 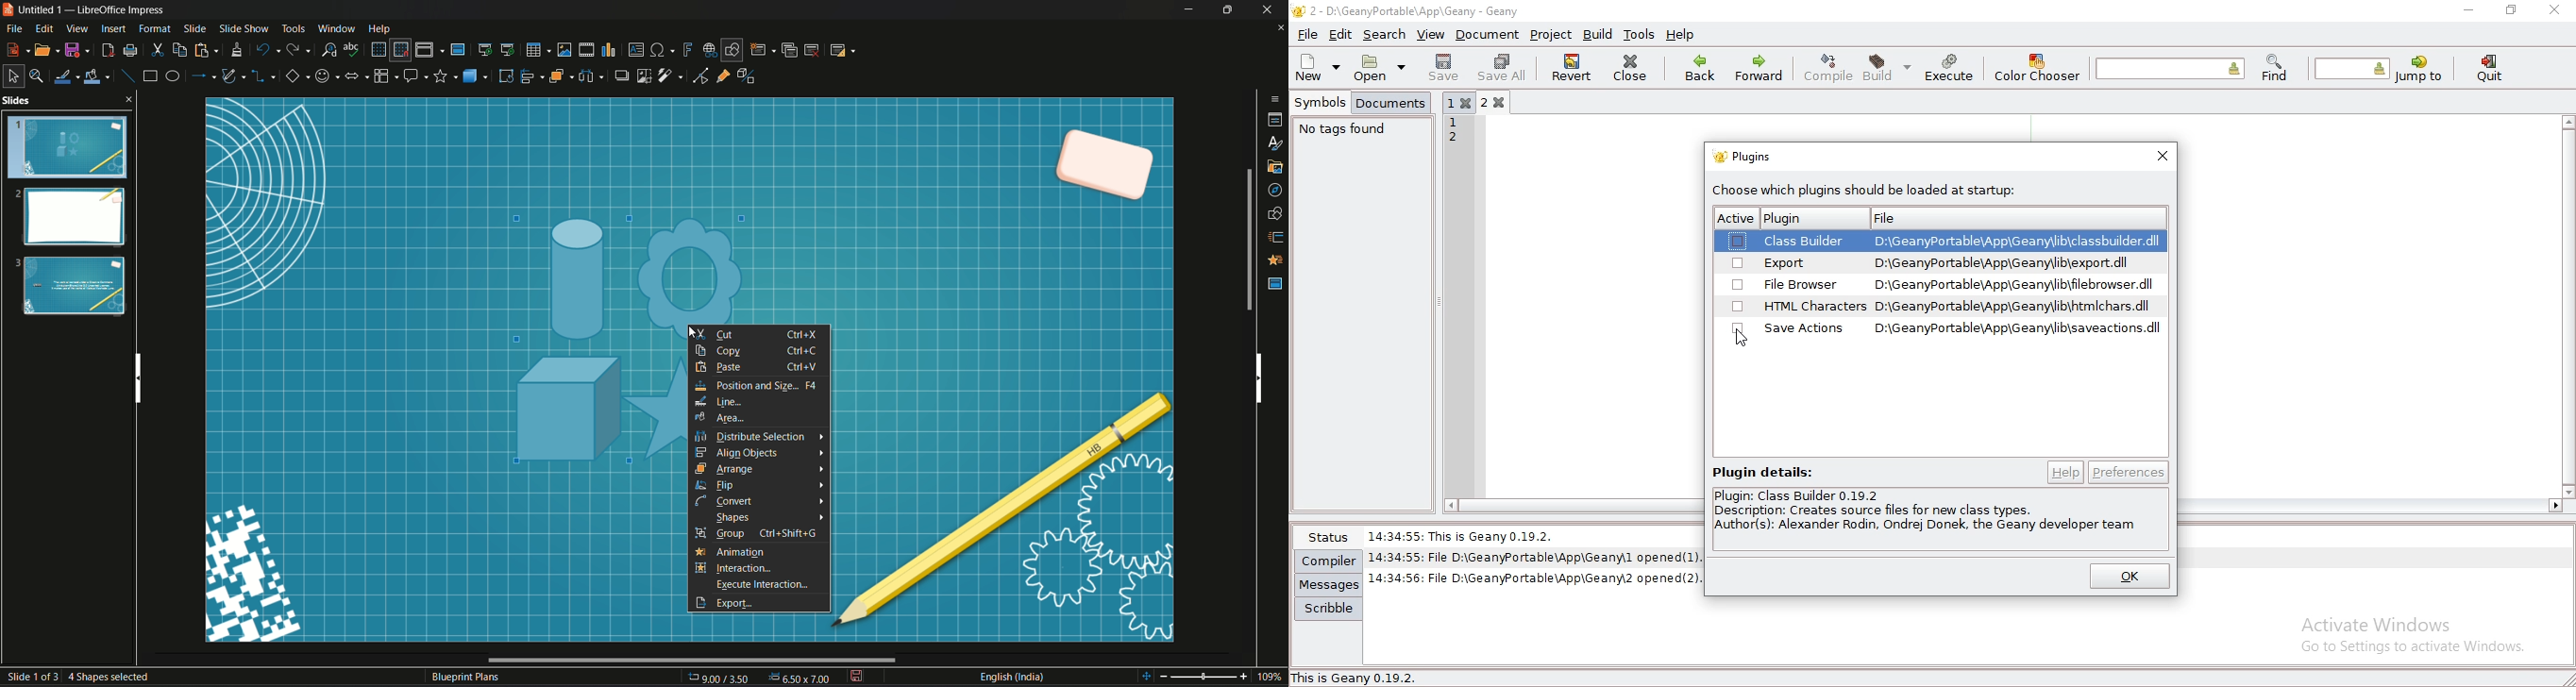 I want to click on Animation, so click(x=1276, y=260).